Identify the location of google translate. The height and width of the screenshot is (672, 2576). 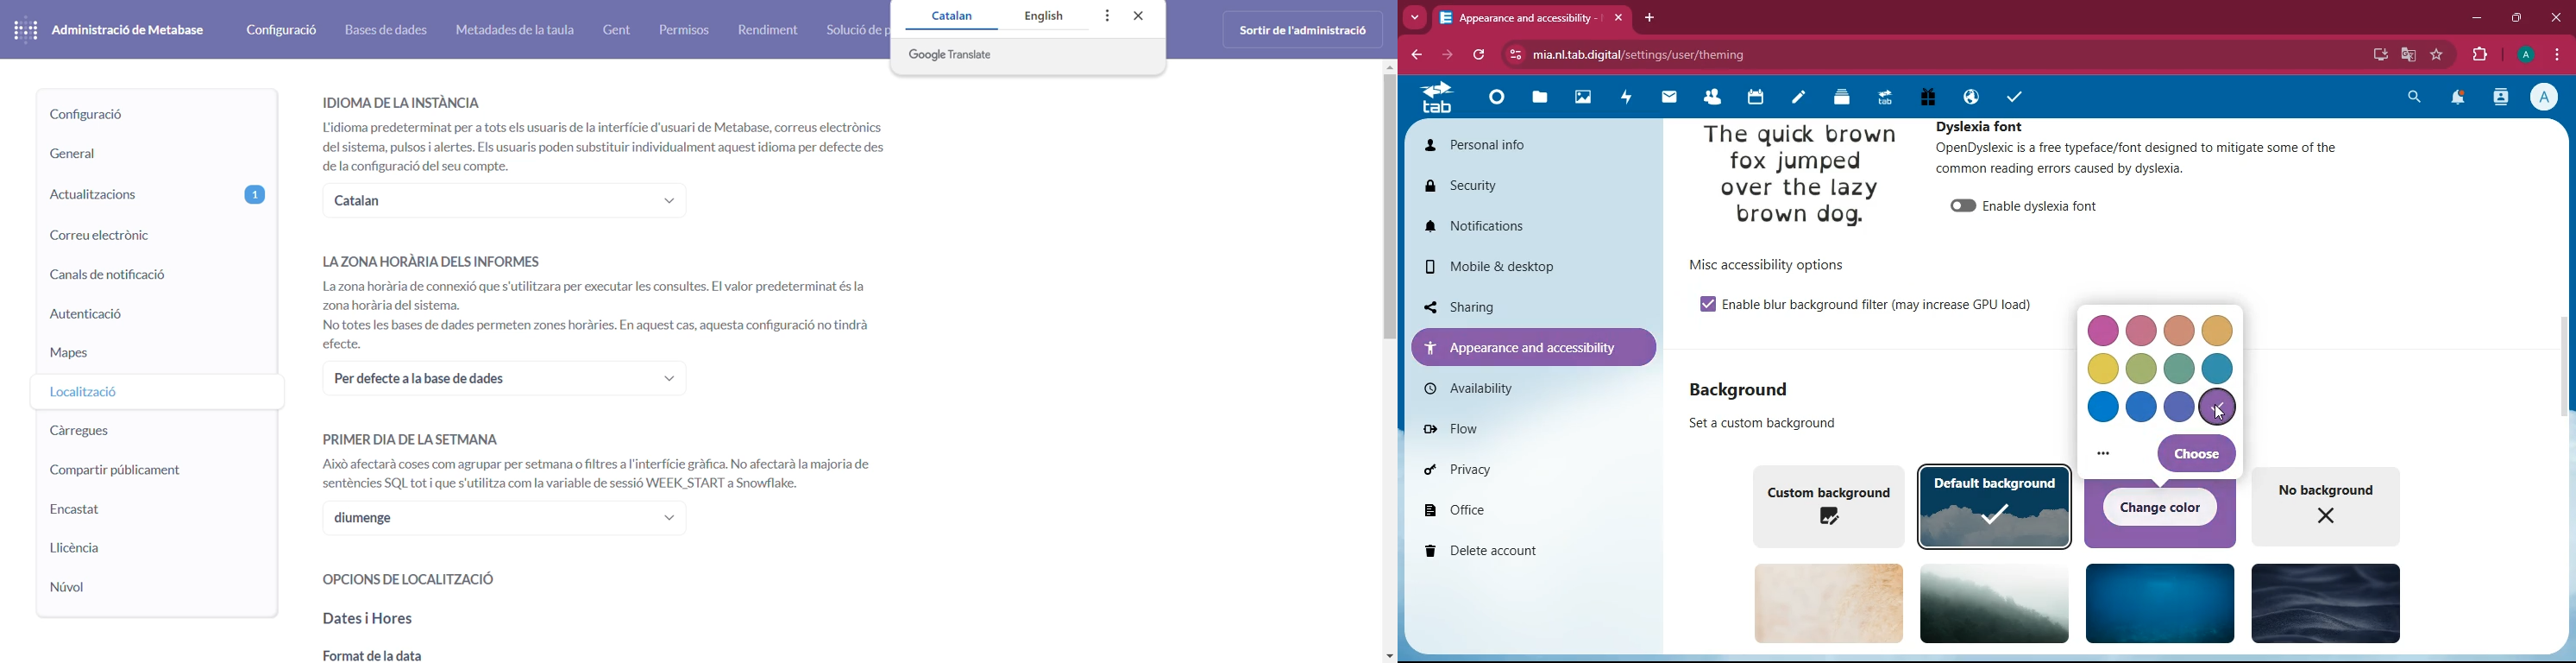
(2408, 53).